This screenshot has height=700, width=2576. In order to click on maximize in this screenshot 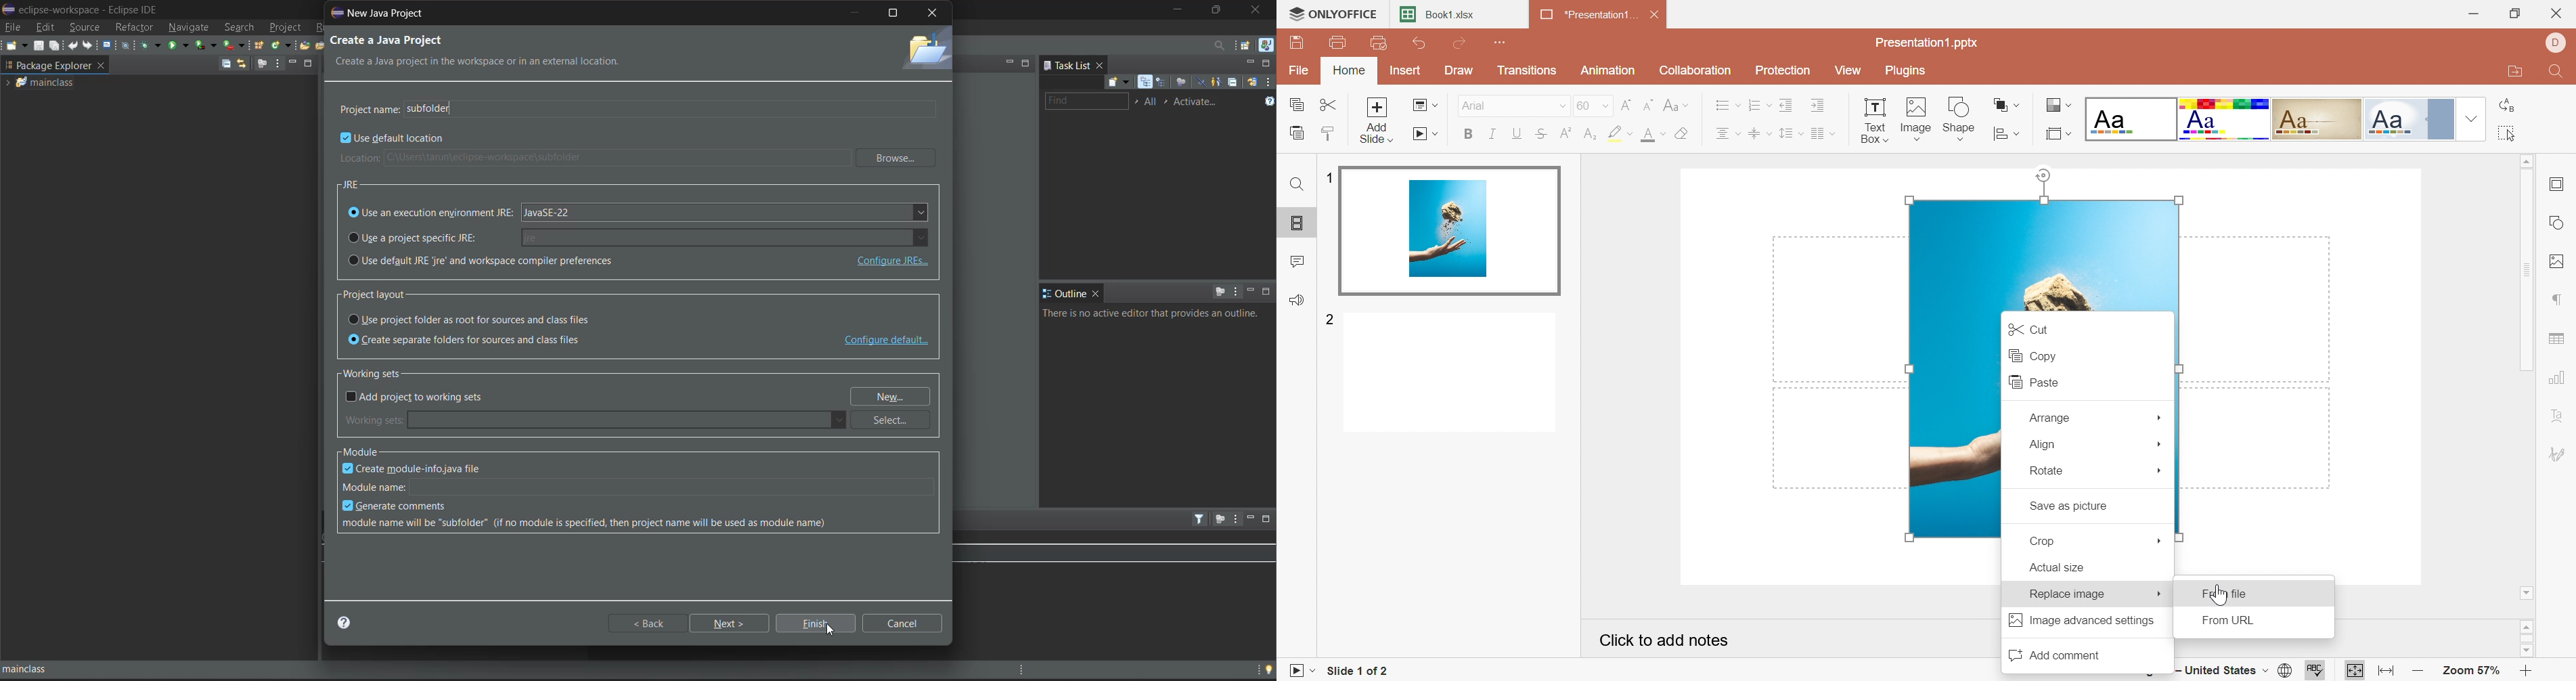, I will do `click(309, 64)`.